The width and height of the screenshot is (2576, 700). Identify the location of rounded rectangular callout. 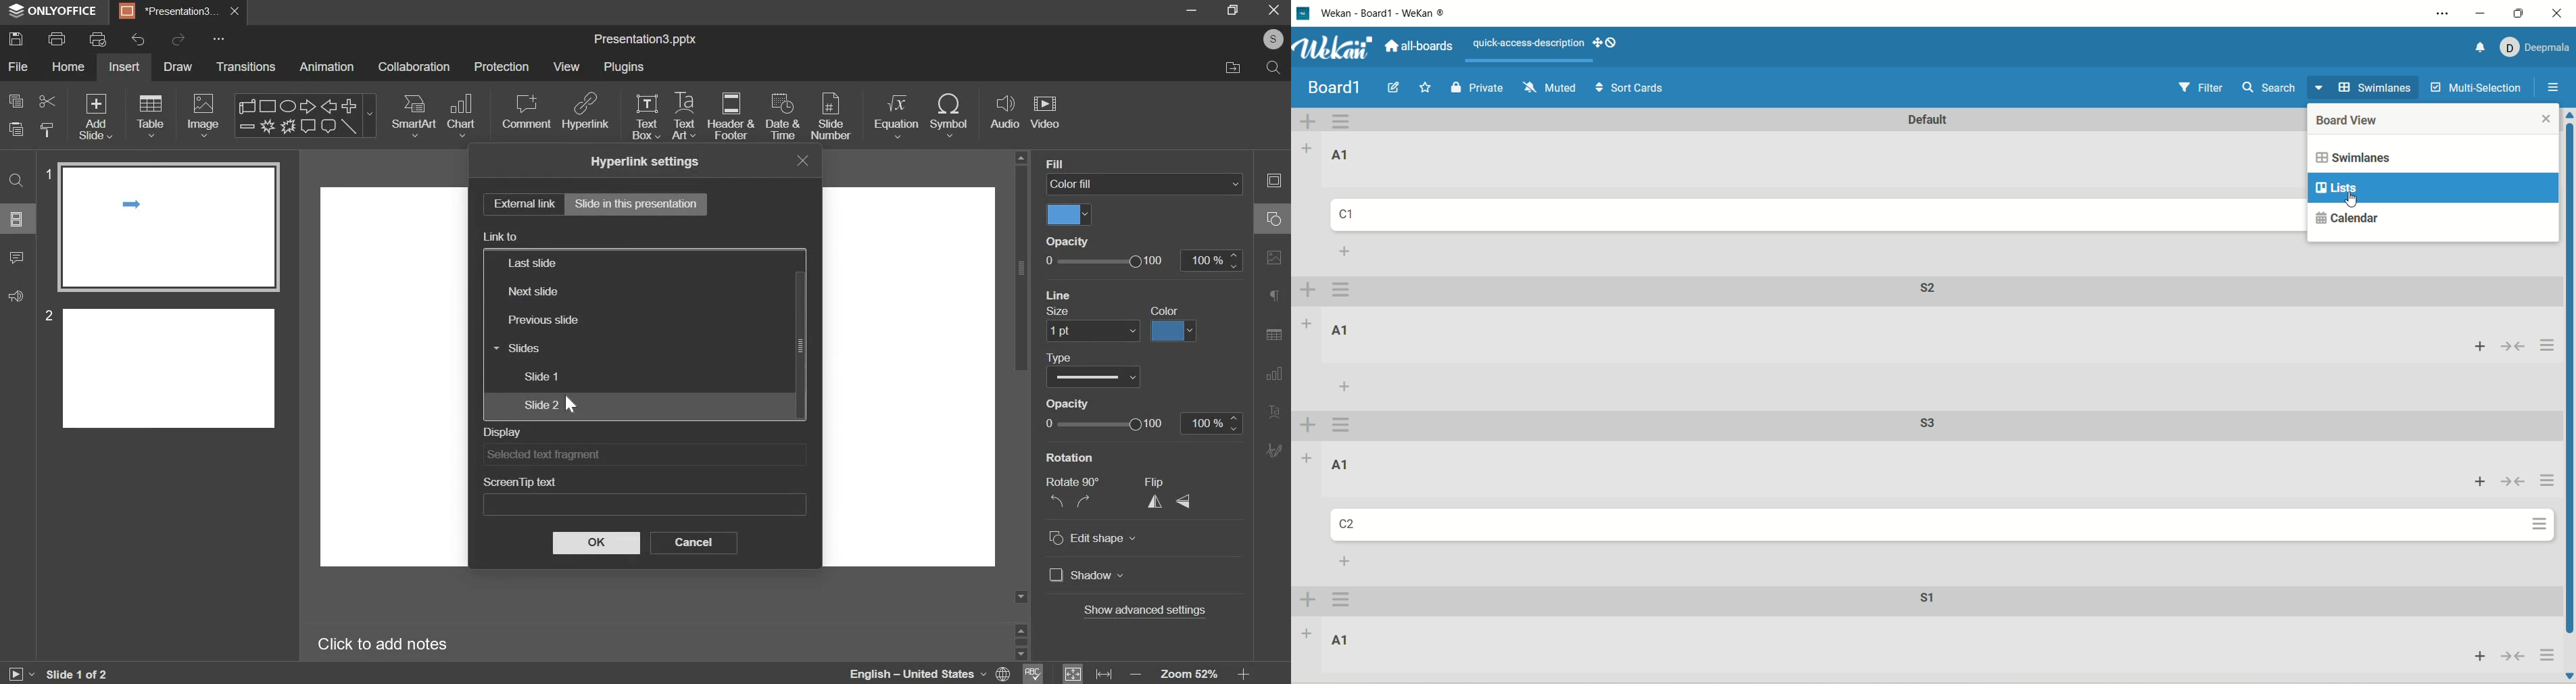
(328, 128).